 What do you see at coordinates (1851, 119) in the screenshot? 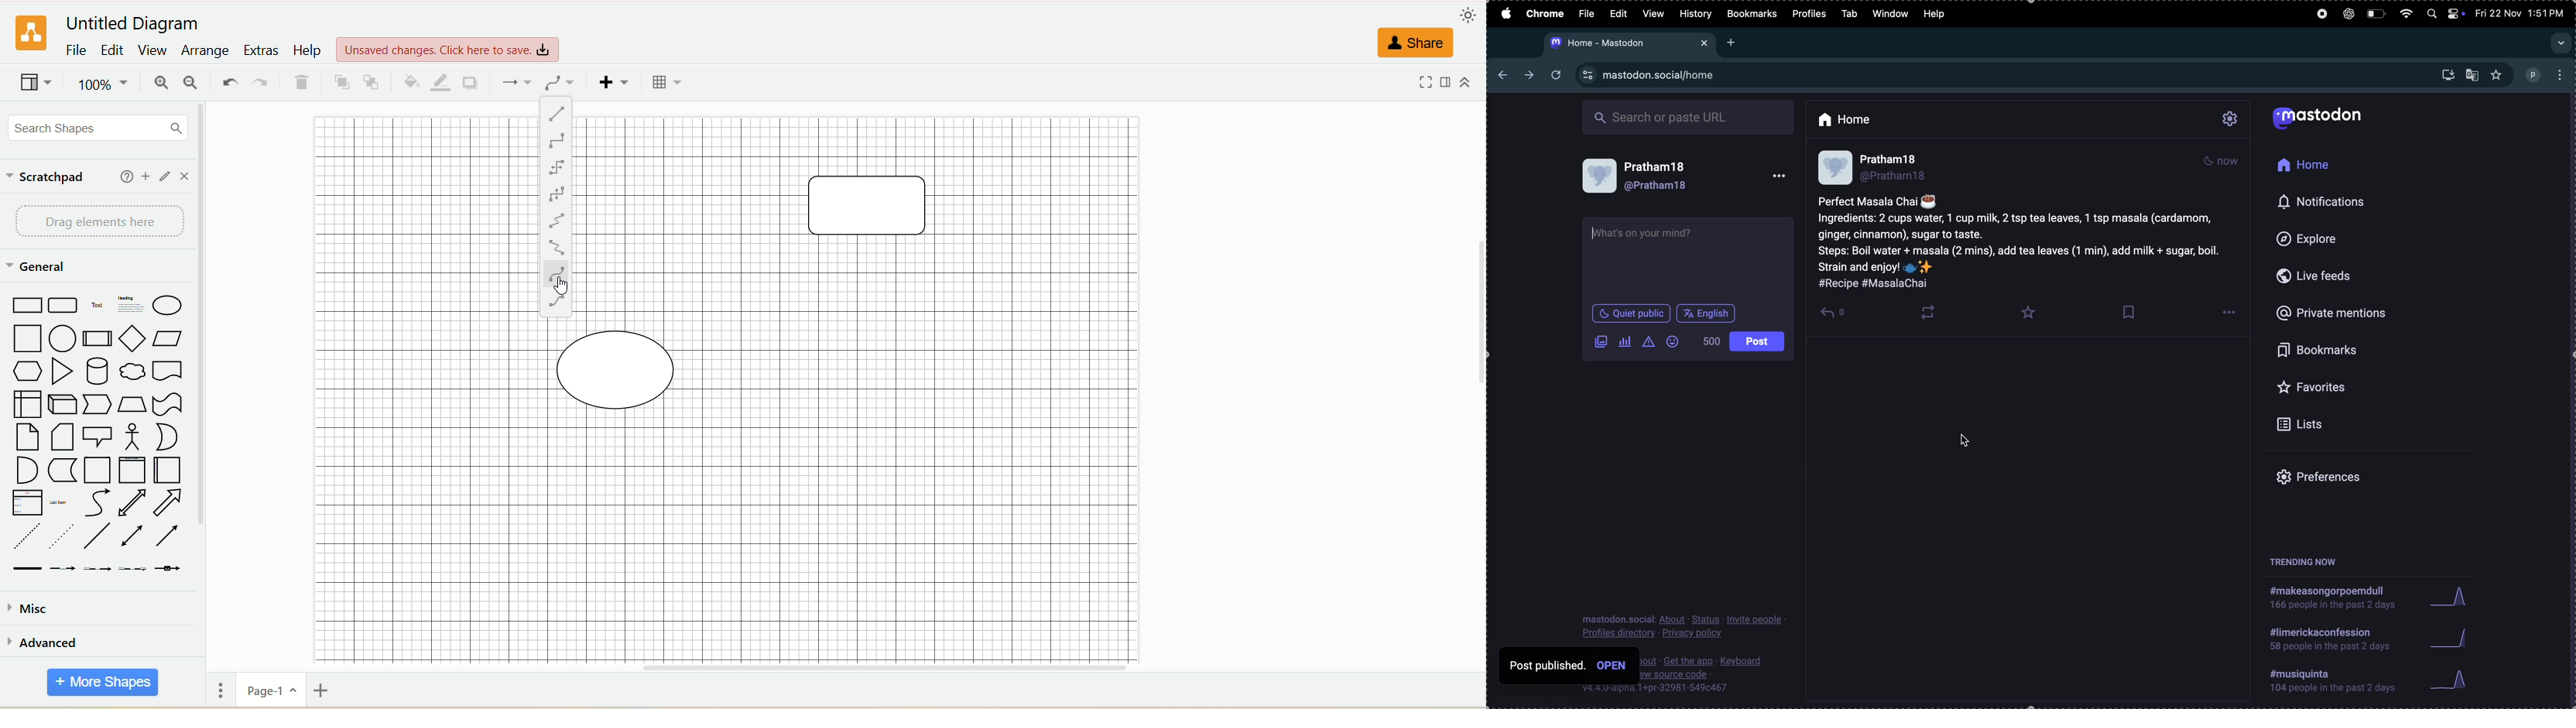
I see `home` at bounding box center [1851, 119].